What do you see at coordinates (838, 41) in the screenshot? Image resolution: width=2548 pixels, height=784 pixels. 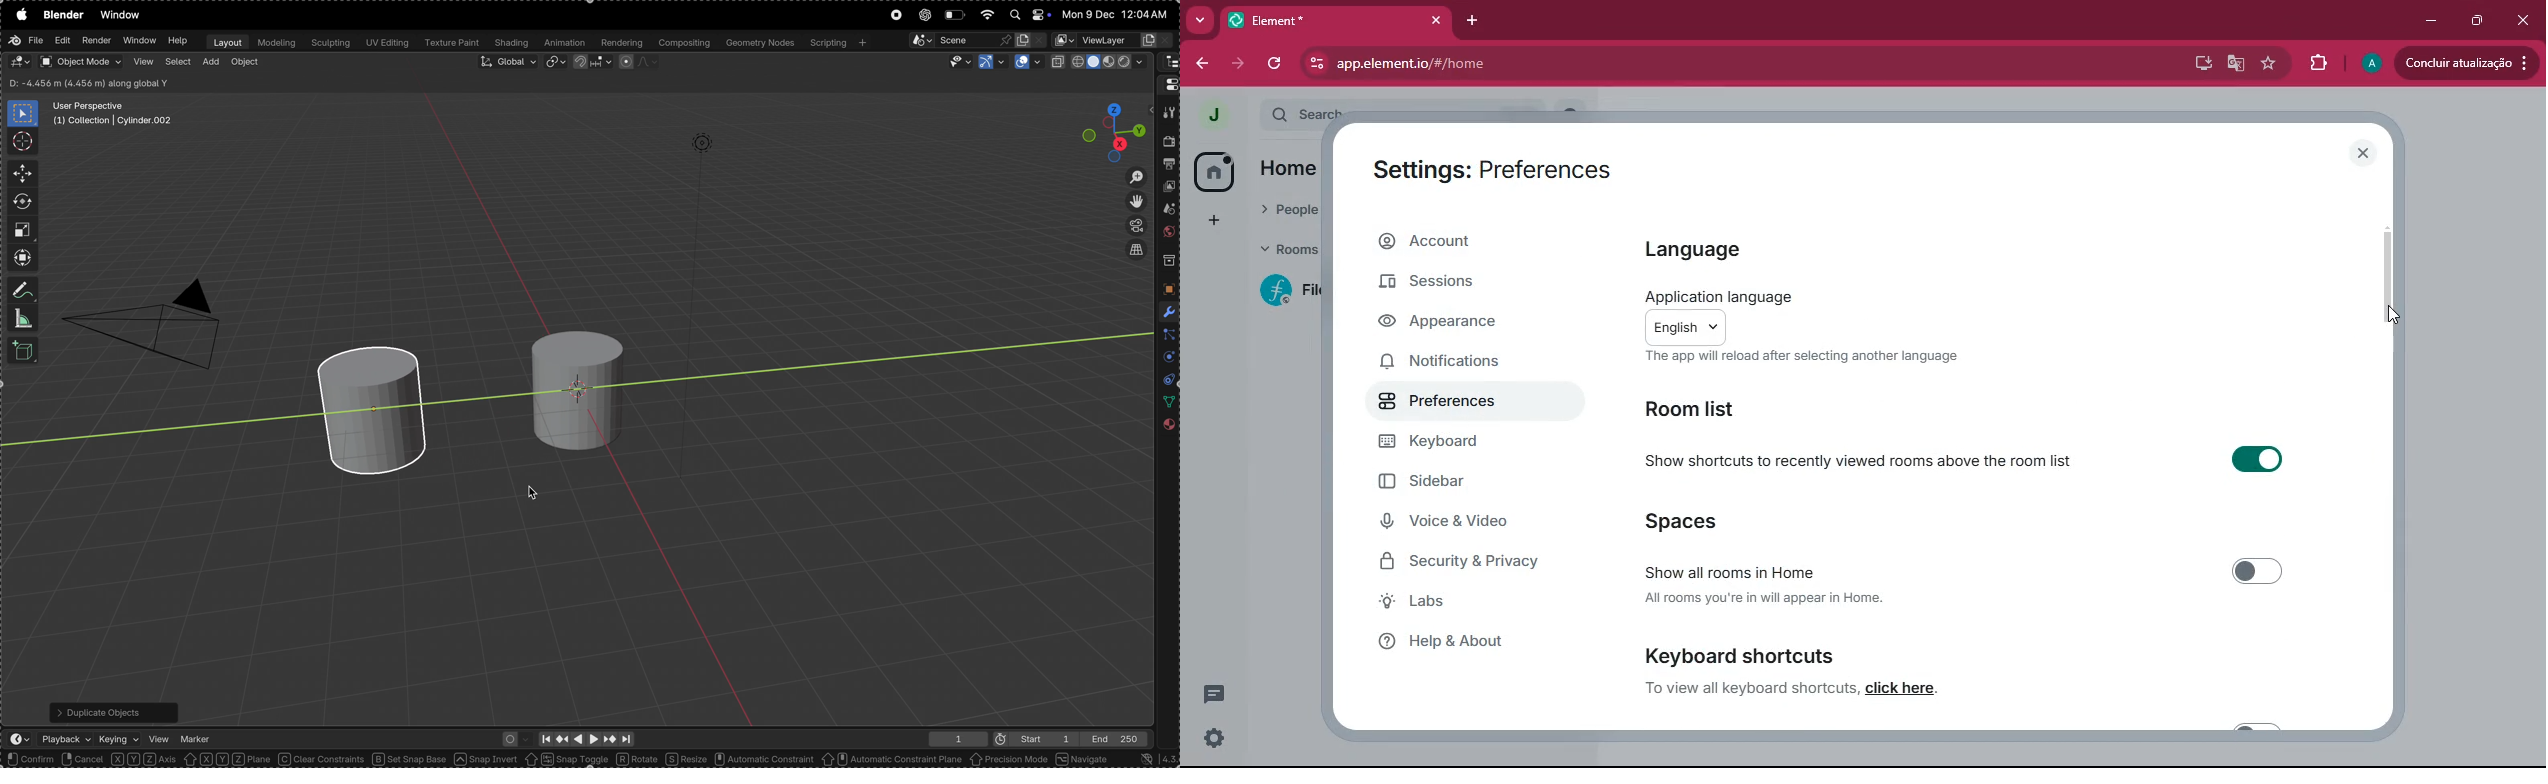 I see `scripting +` at bounding box center [838, 41].